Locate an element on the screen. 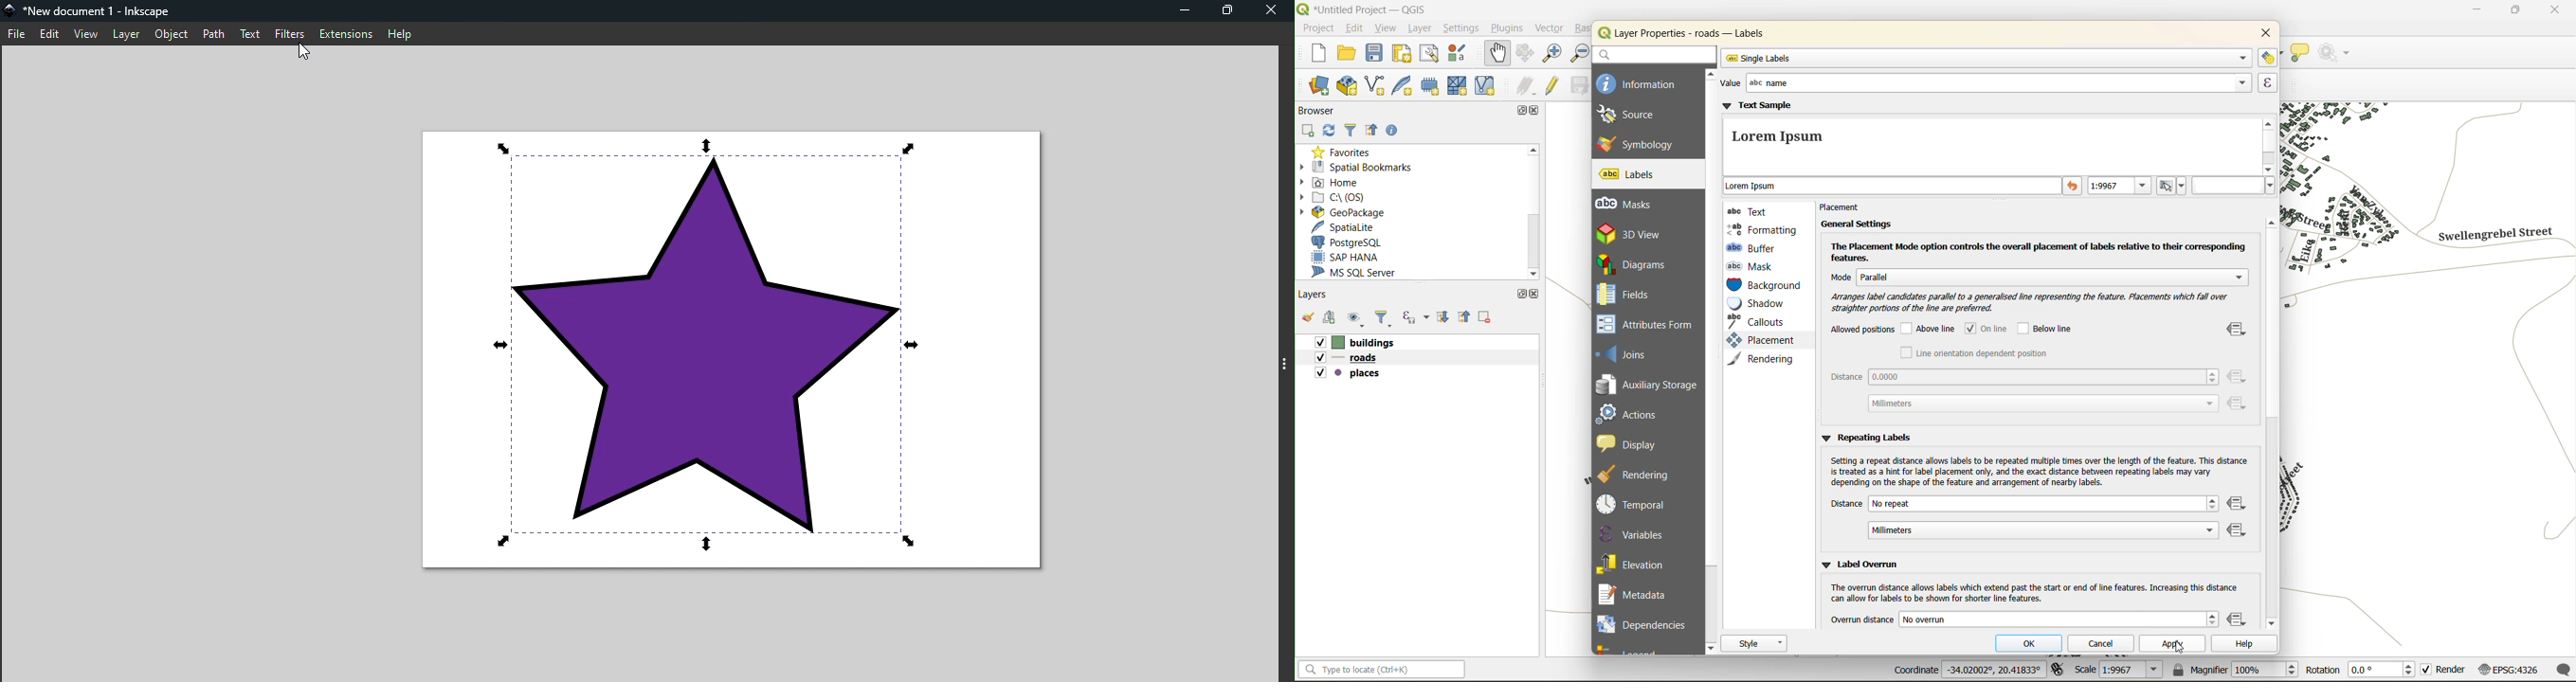 This screenshot has width=2576, height=700. repeating labels is located at coordinates (1865, 436).